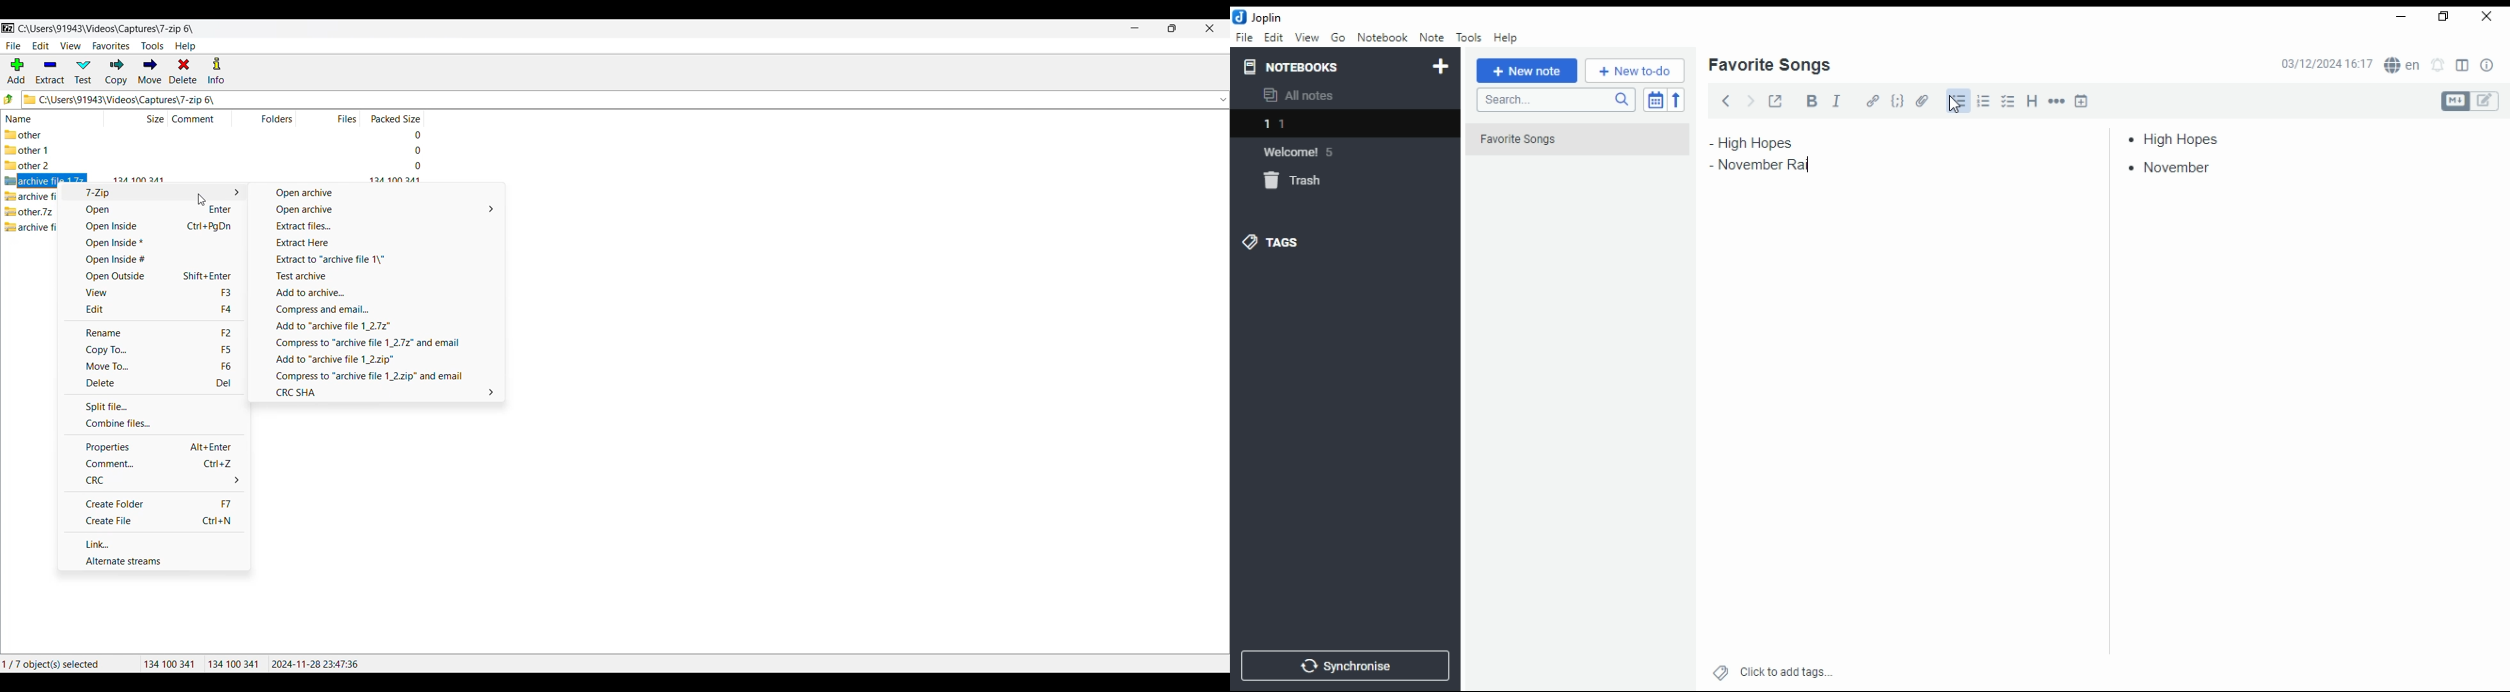 This screenshot has height=700, width=2520. I want to click on Open archive, so click(377, 193).